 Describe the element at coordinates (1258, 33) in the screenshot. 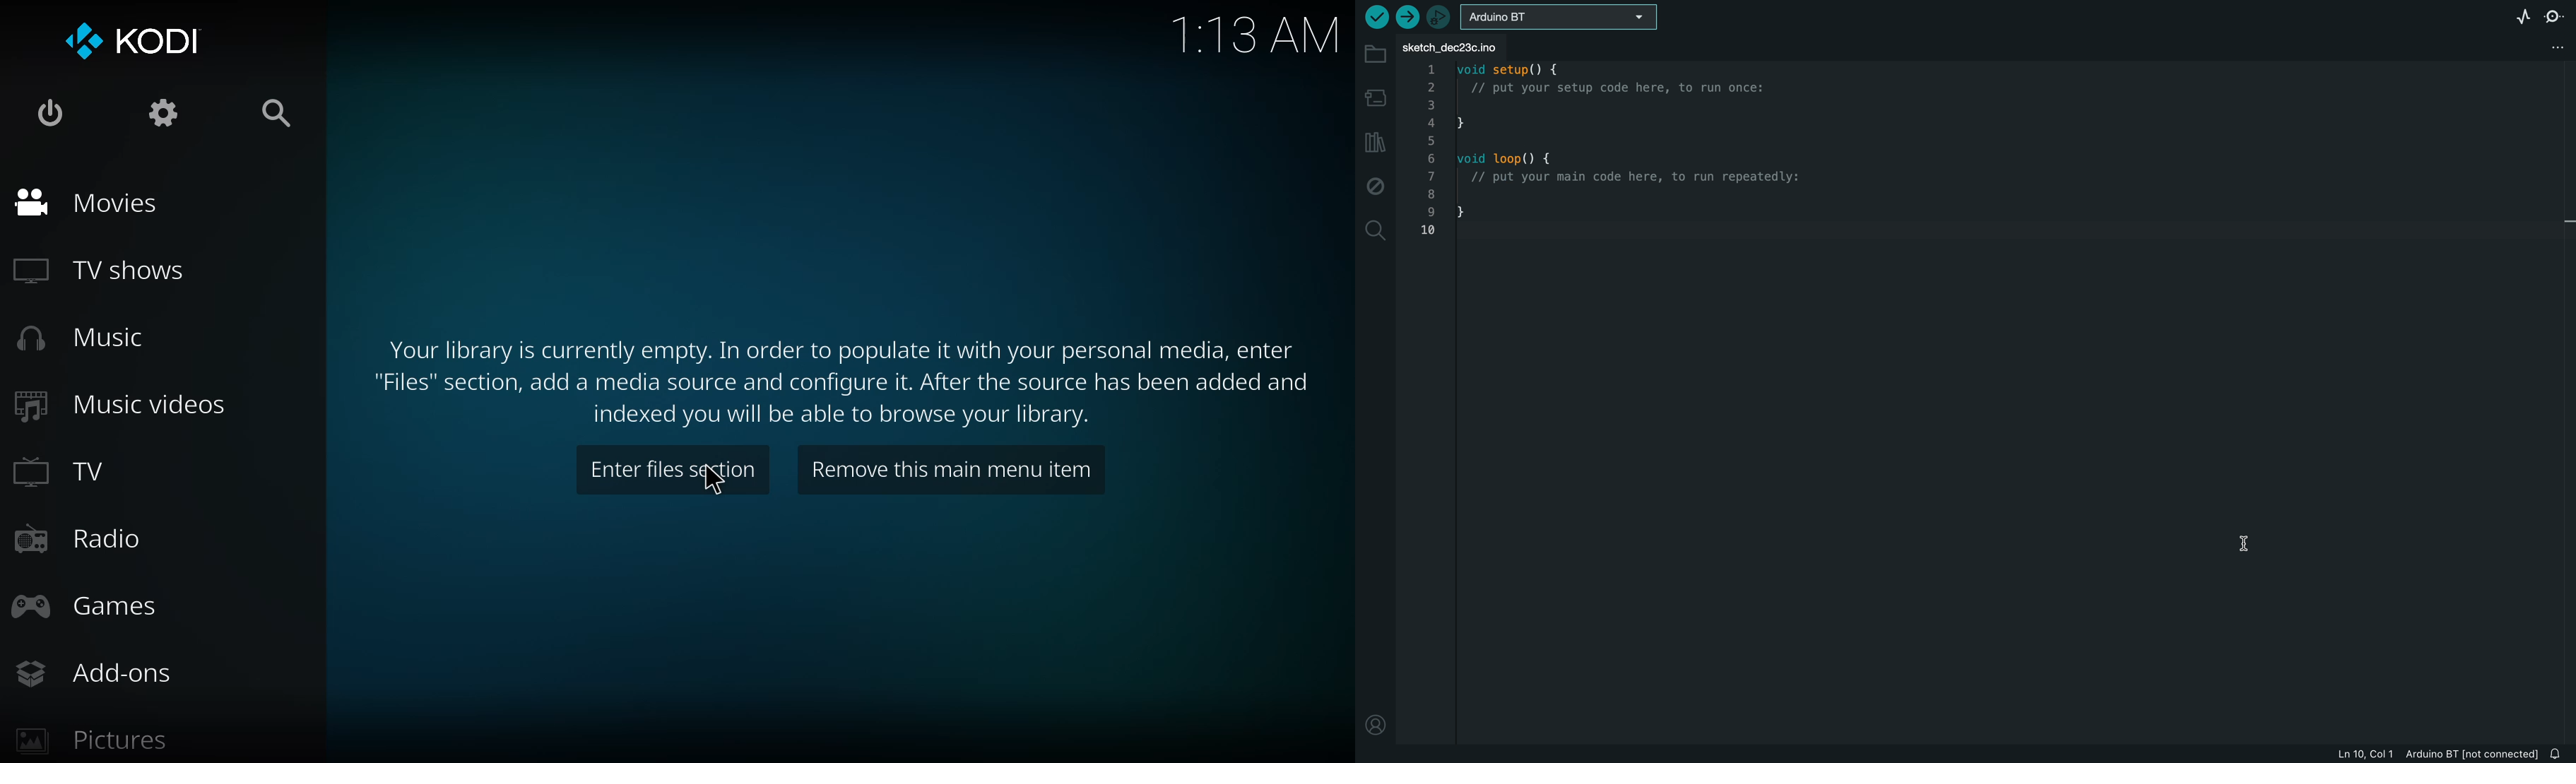

I see `1:13 AM time` at that location.